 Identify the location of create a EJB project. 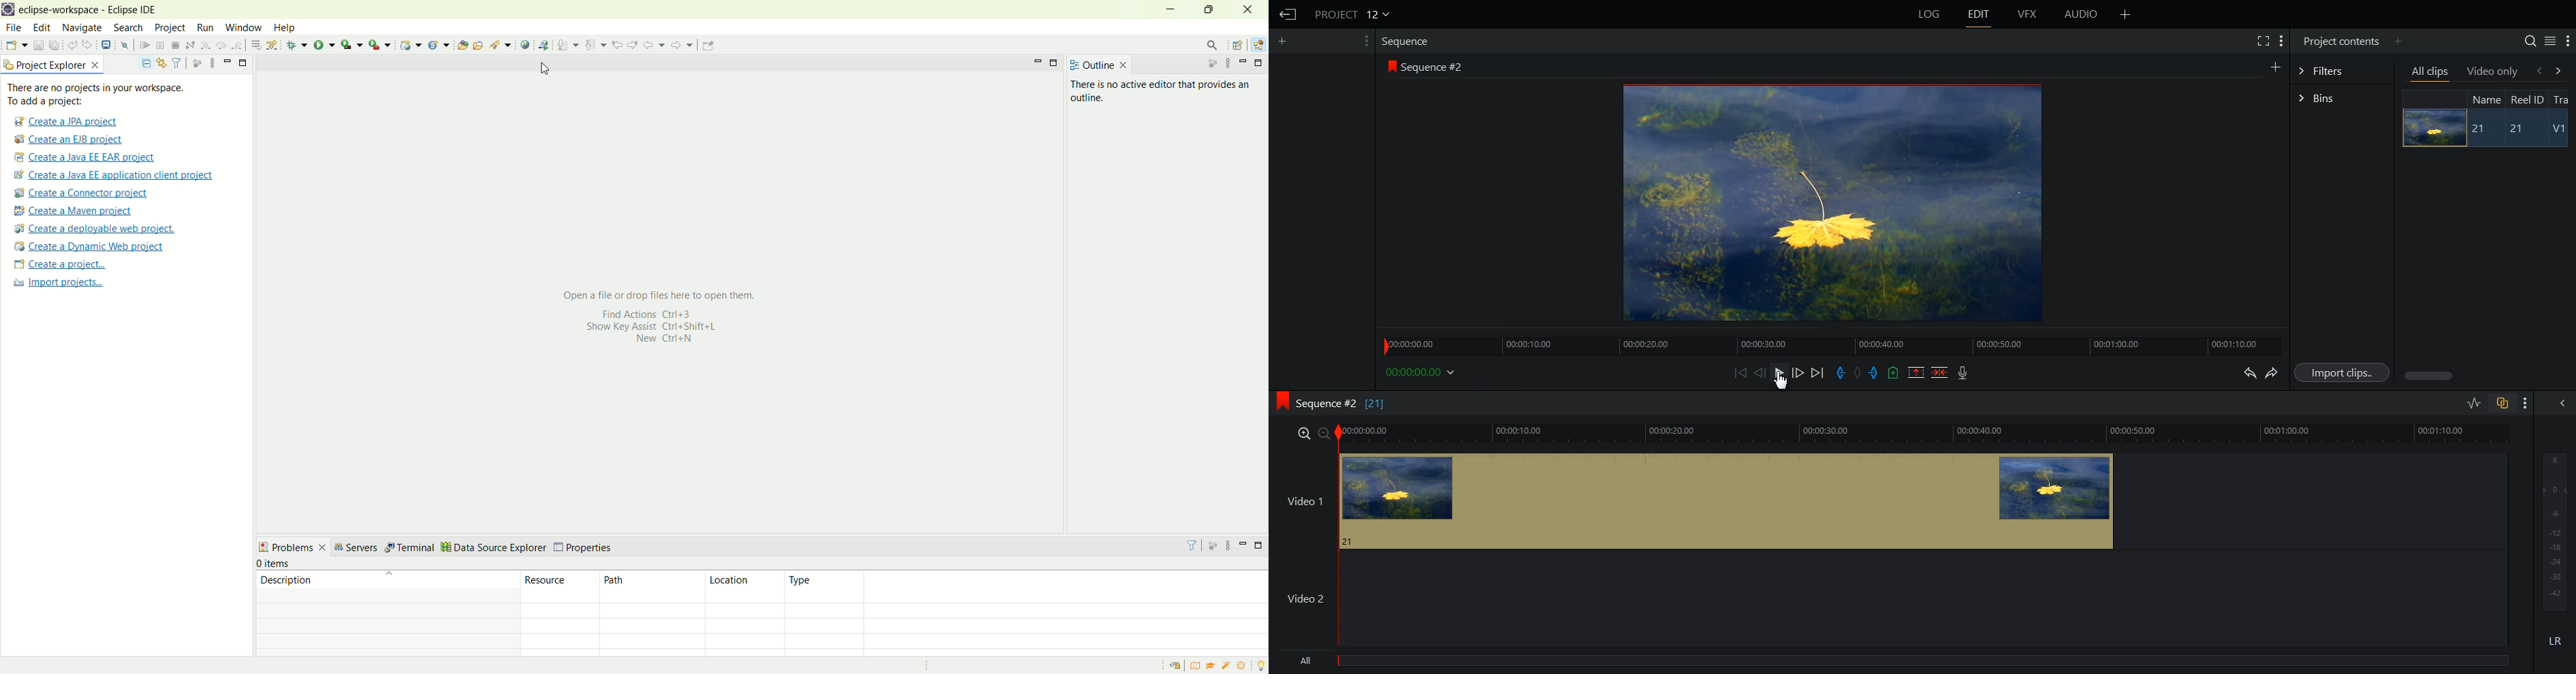
(69, 140).